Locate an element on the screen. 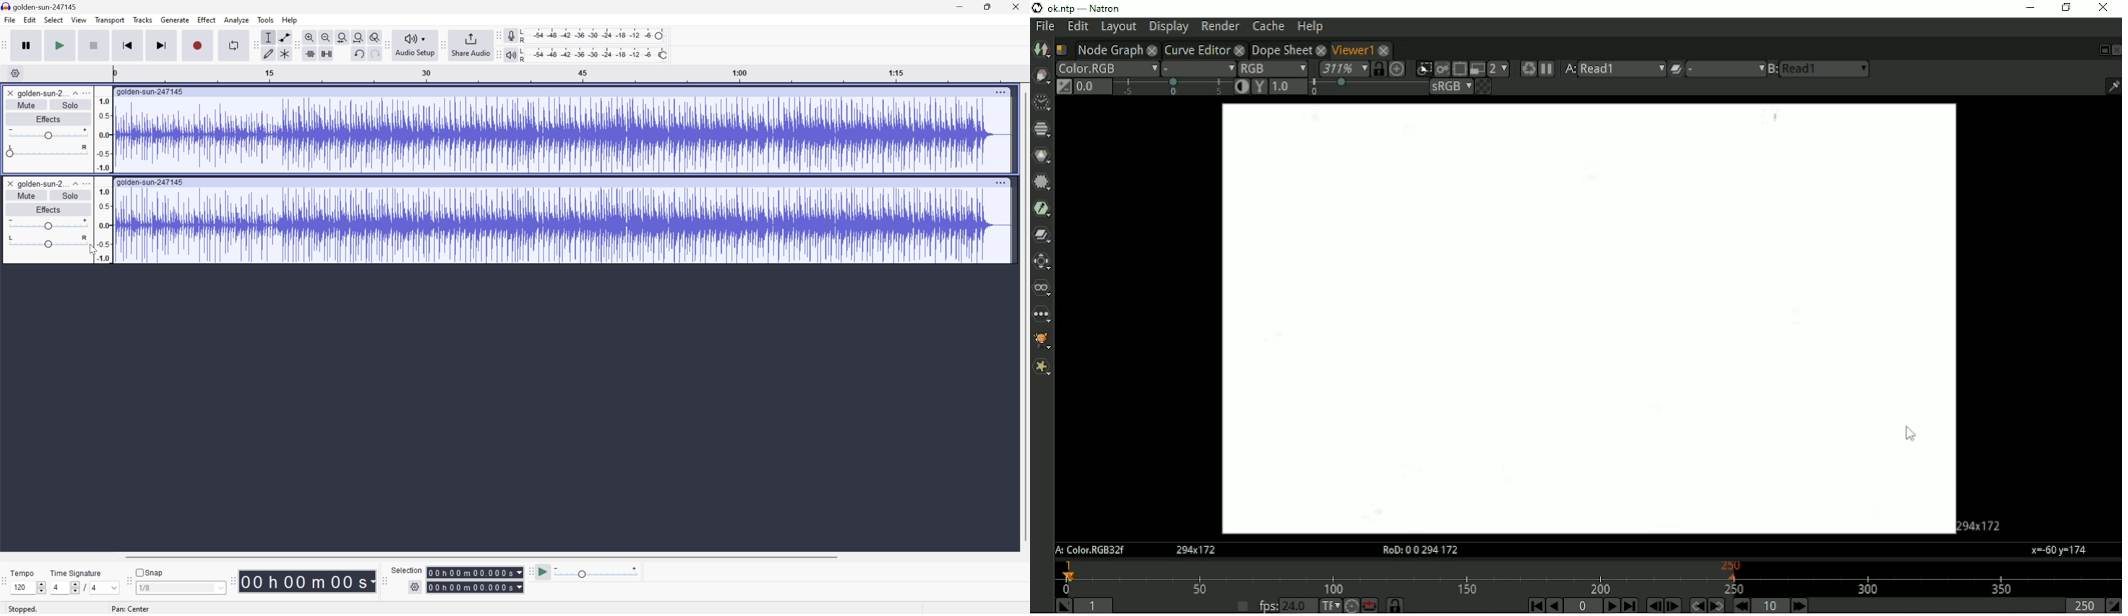 Image resolution: width=2128 pixels, height=616 pixels. Record meter is located at coordinates (509, 34).